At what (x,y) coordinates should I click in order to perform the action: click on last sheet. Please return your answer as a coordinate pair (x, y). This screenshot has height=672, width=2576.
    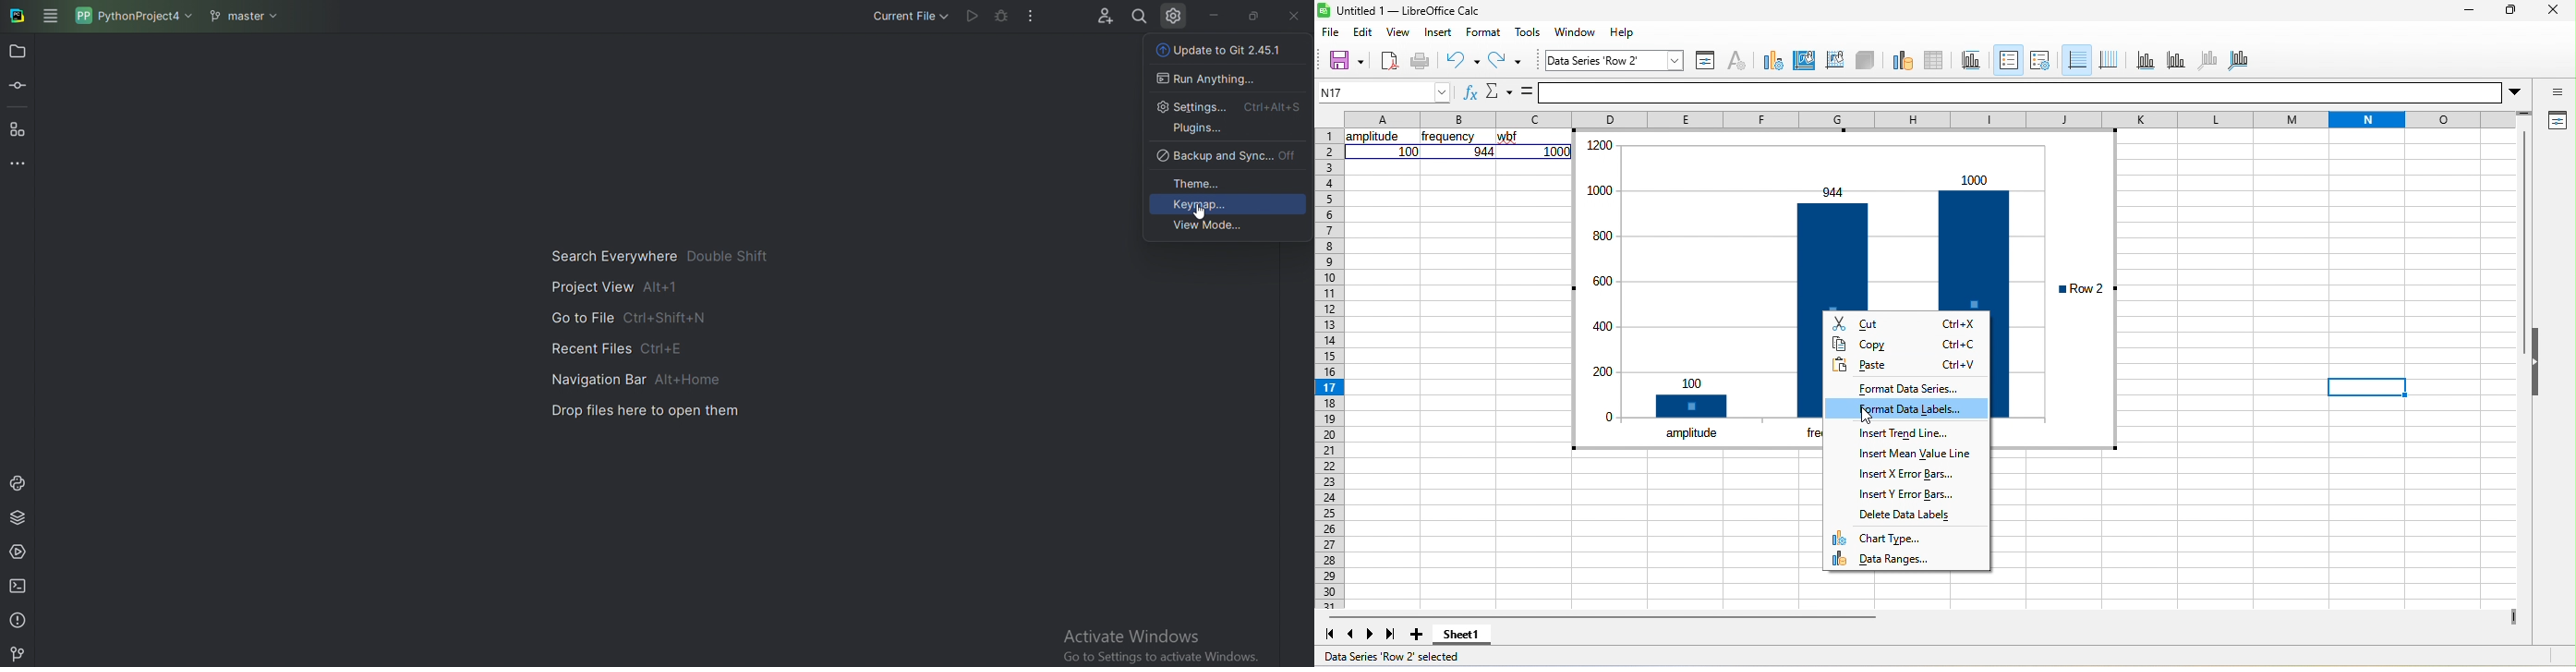
    Looking at the image, I should click on (1394, 636).